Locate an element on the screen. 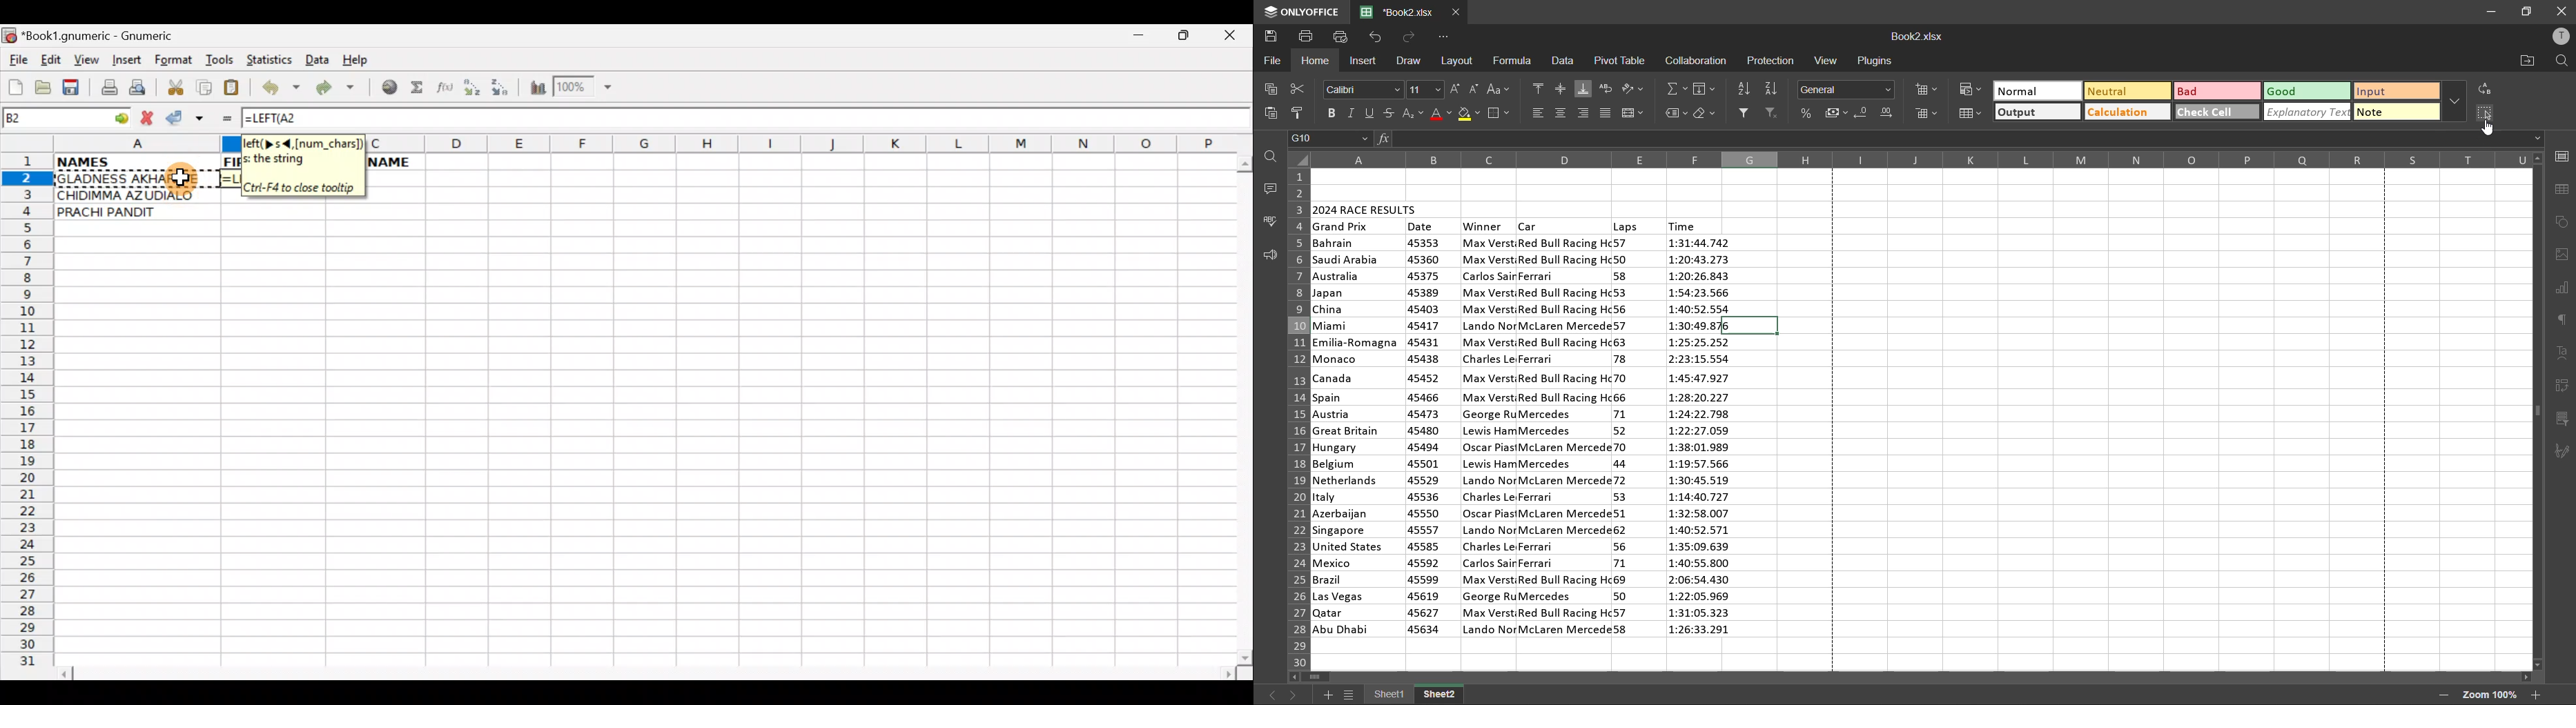  Time is located at coordinates (1697, 277).